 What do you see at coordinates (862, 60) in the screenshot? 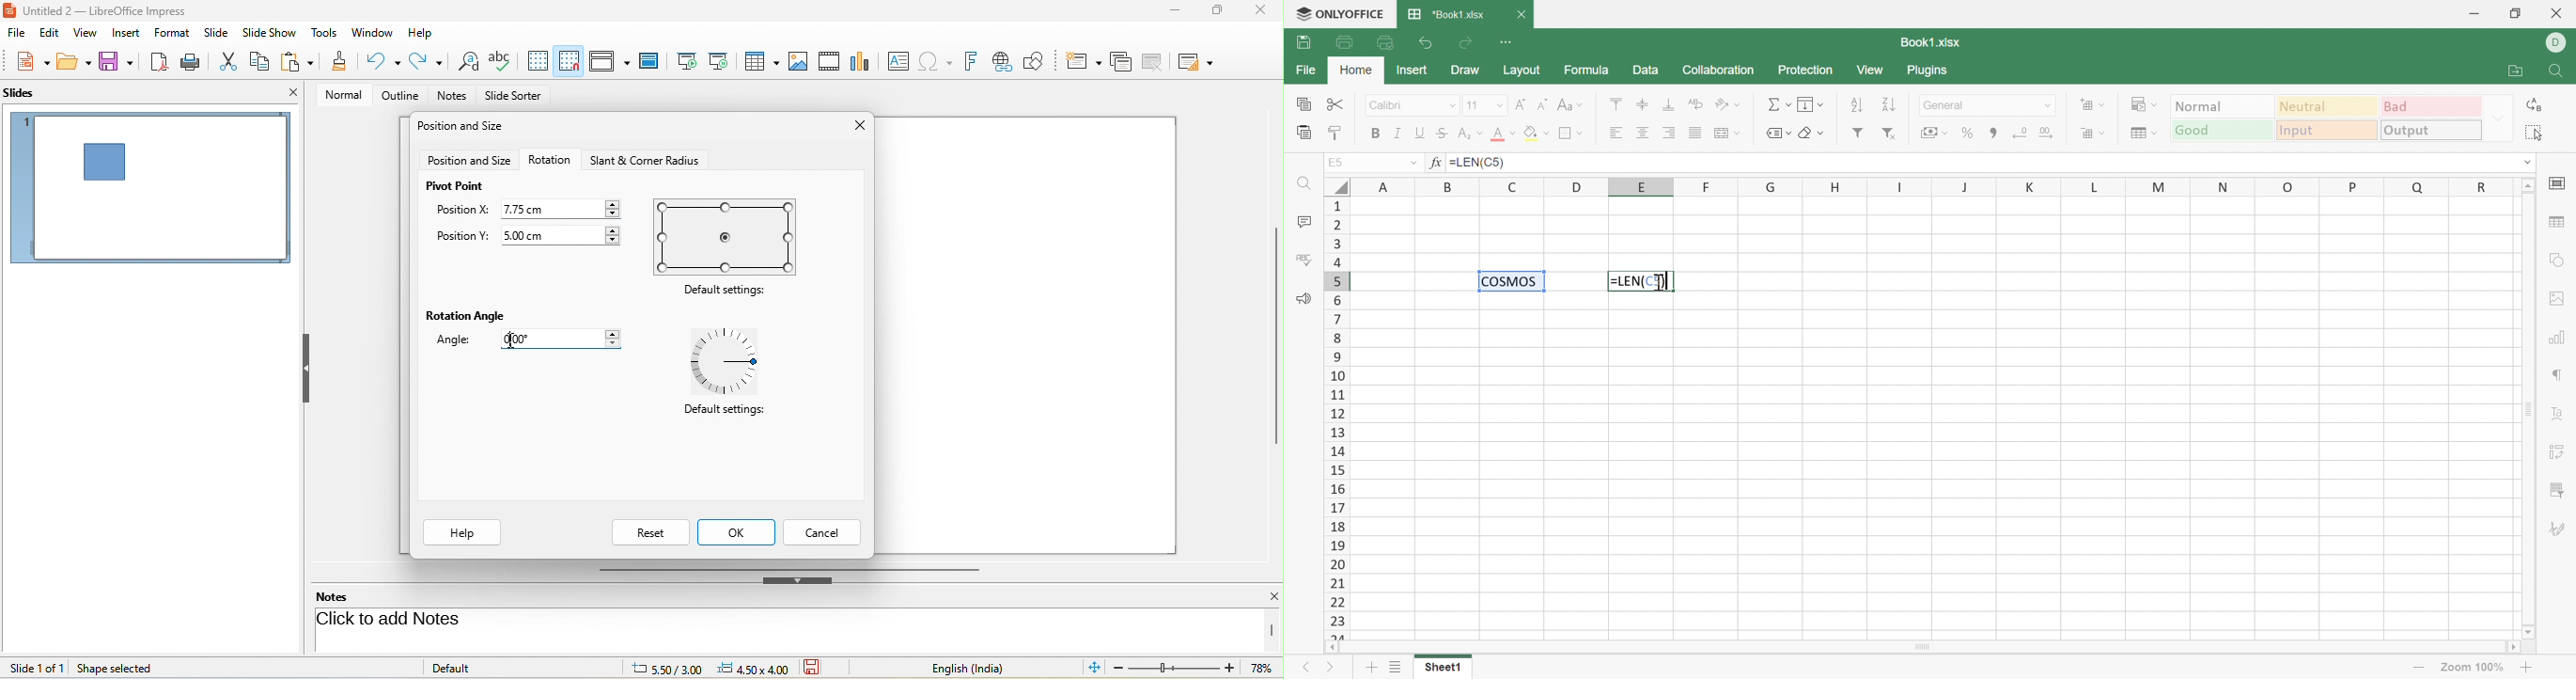
I see `chart` at bounding box center [862, 60].